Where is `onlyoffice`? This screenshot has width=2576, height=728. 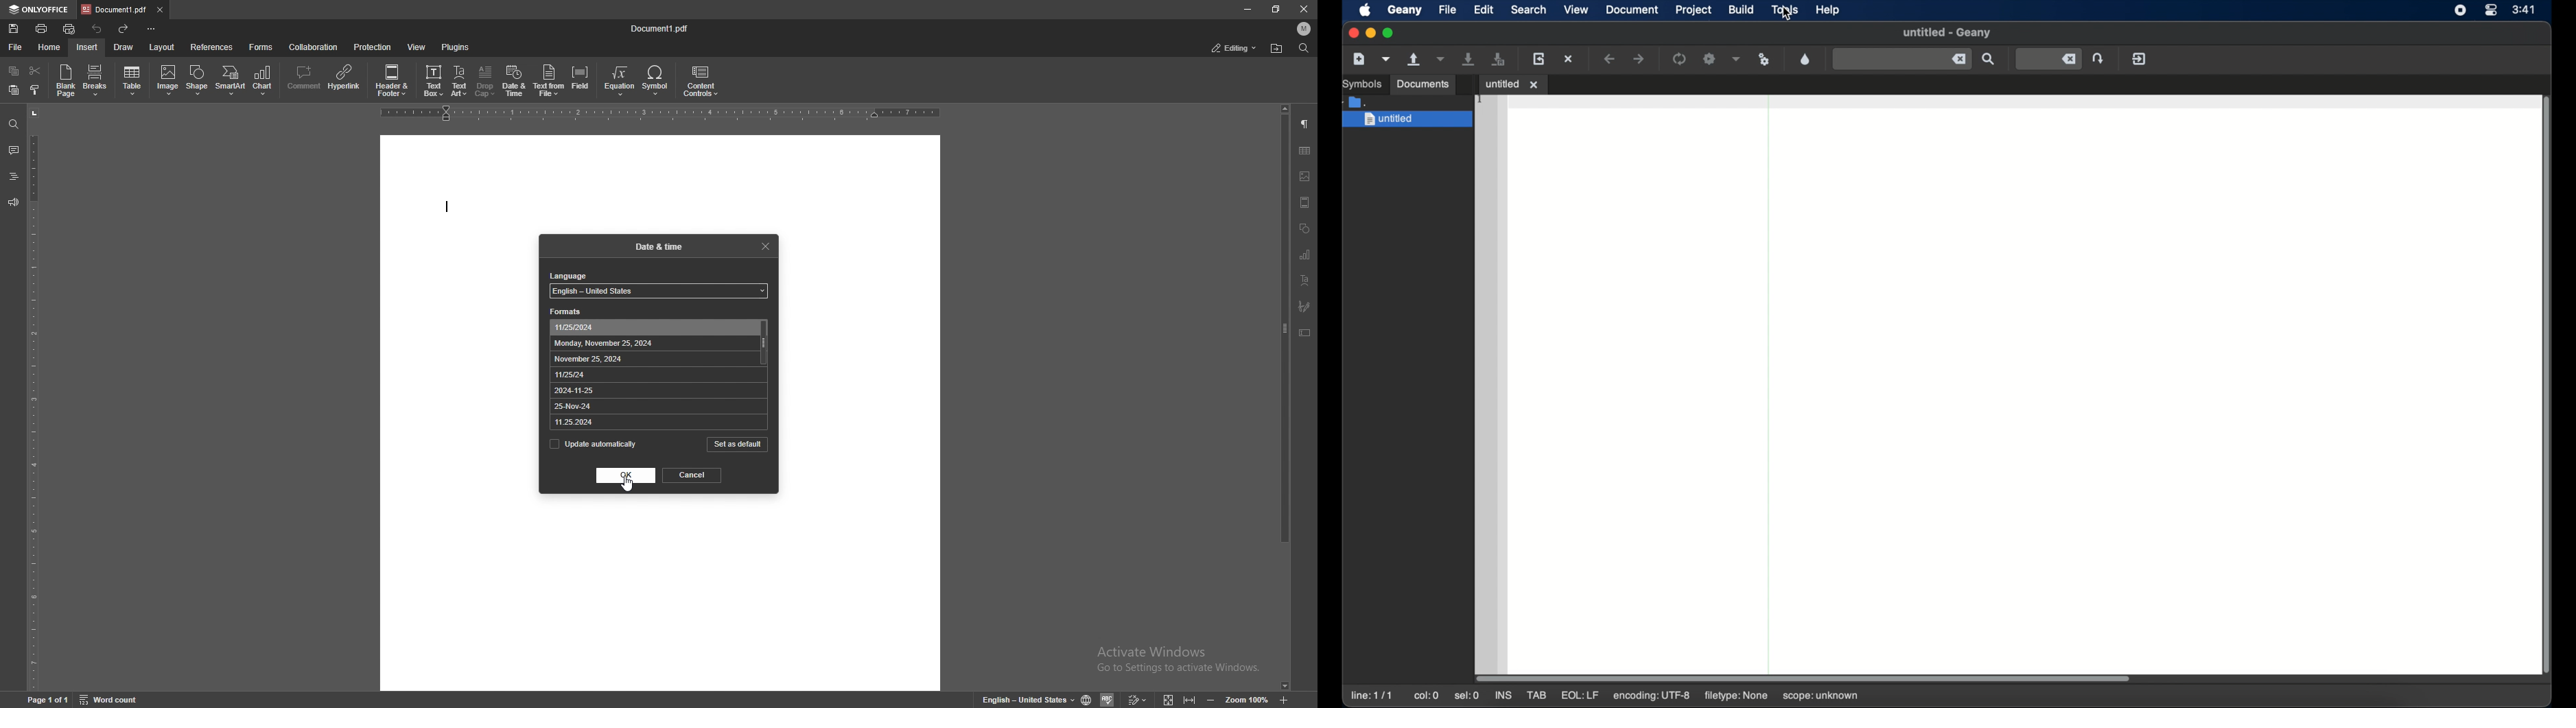 onlyoffice is located at coordinates (40, 10).